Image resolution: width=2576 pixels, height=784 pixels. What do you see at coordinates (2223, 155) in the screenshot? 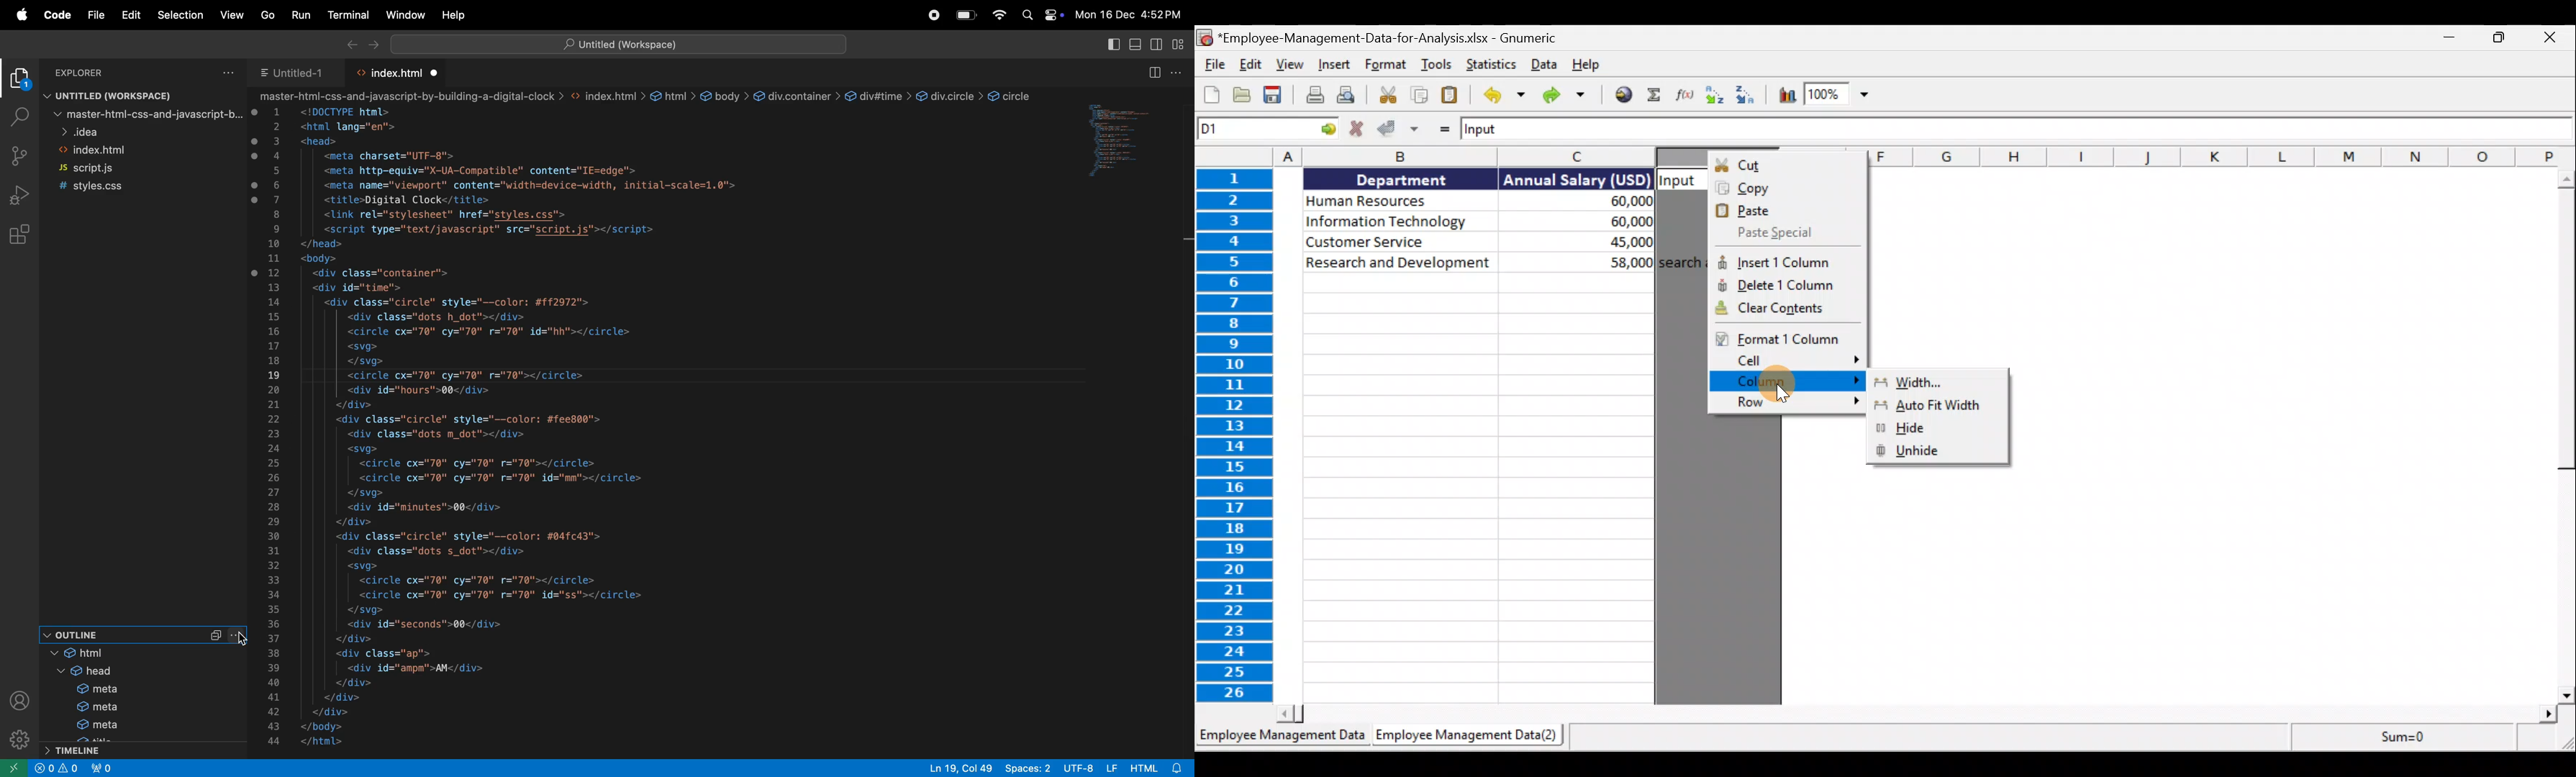
I see `columns` at bounding box center [2223, 155].